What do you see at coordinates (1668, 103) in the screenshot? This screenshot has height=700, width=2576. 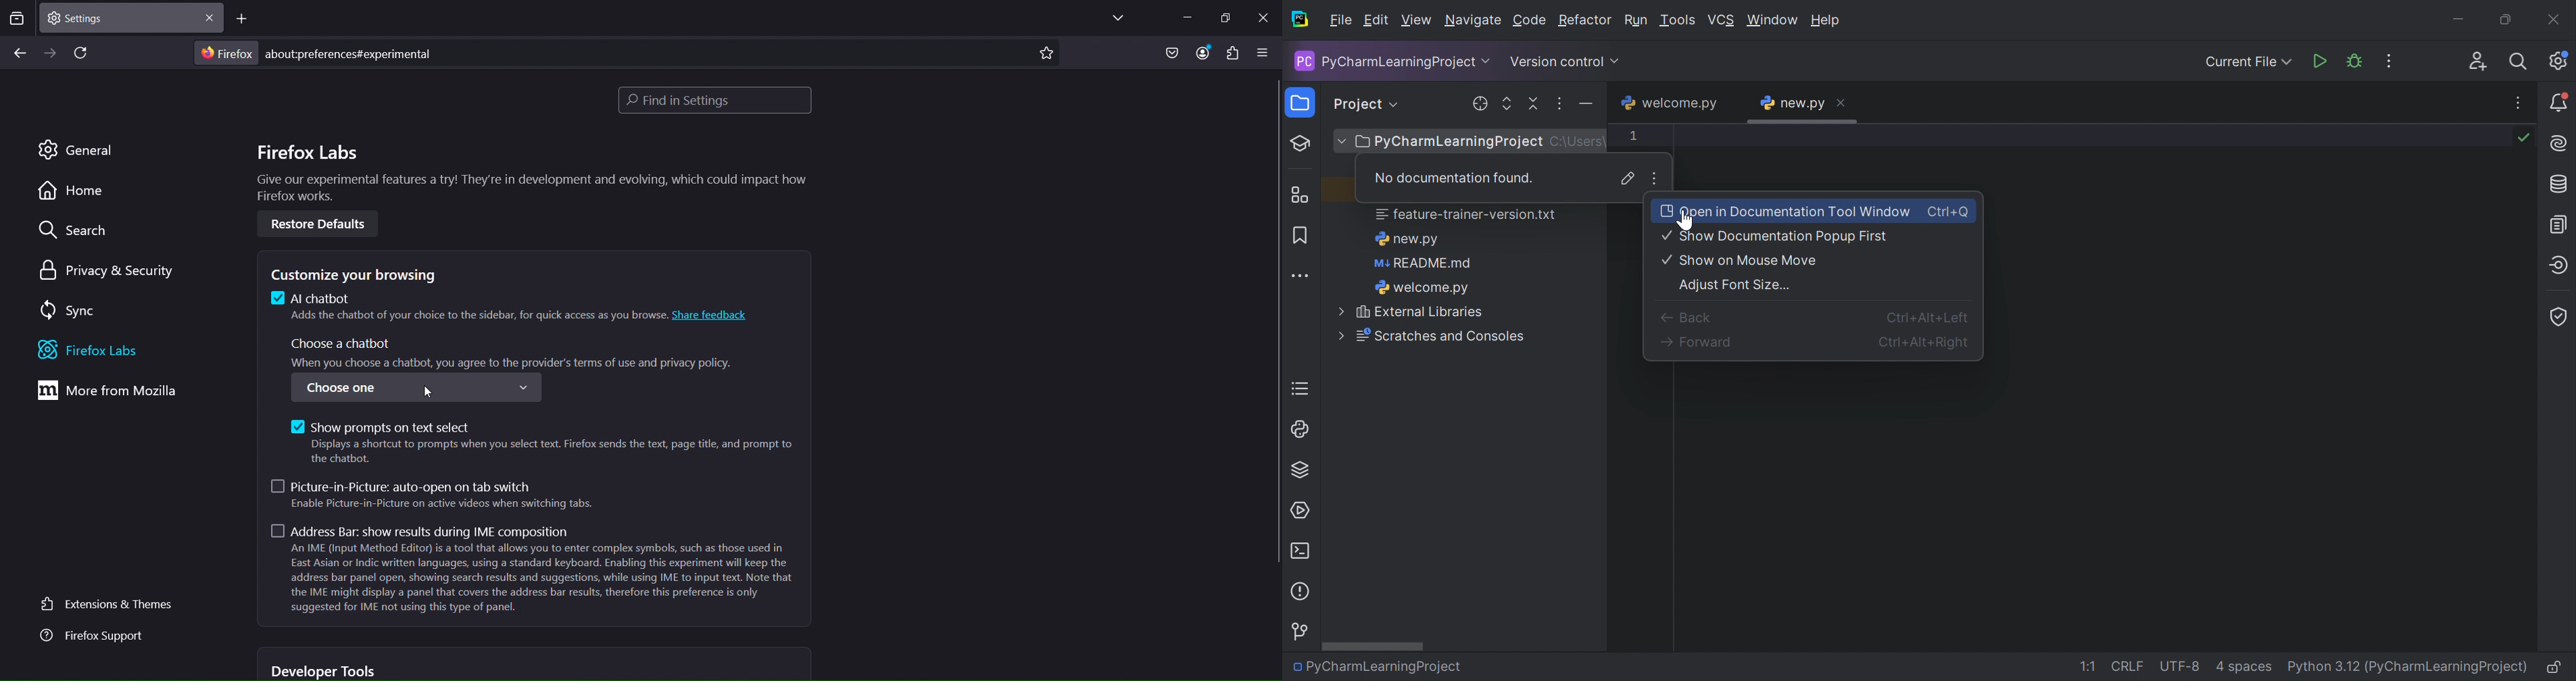 I see `welcome.py` at bounding box center [1668, 103].